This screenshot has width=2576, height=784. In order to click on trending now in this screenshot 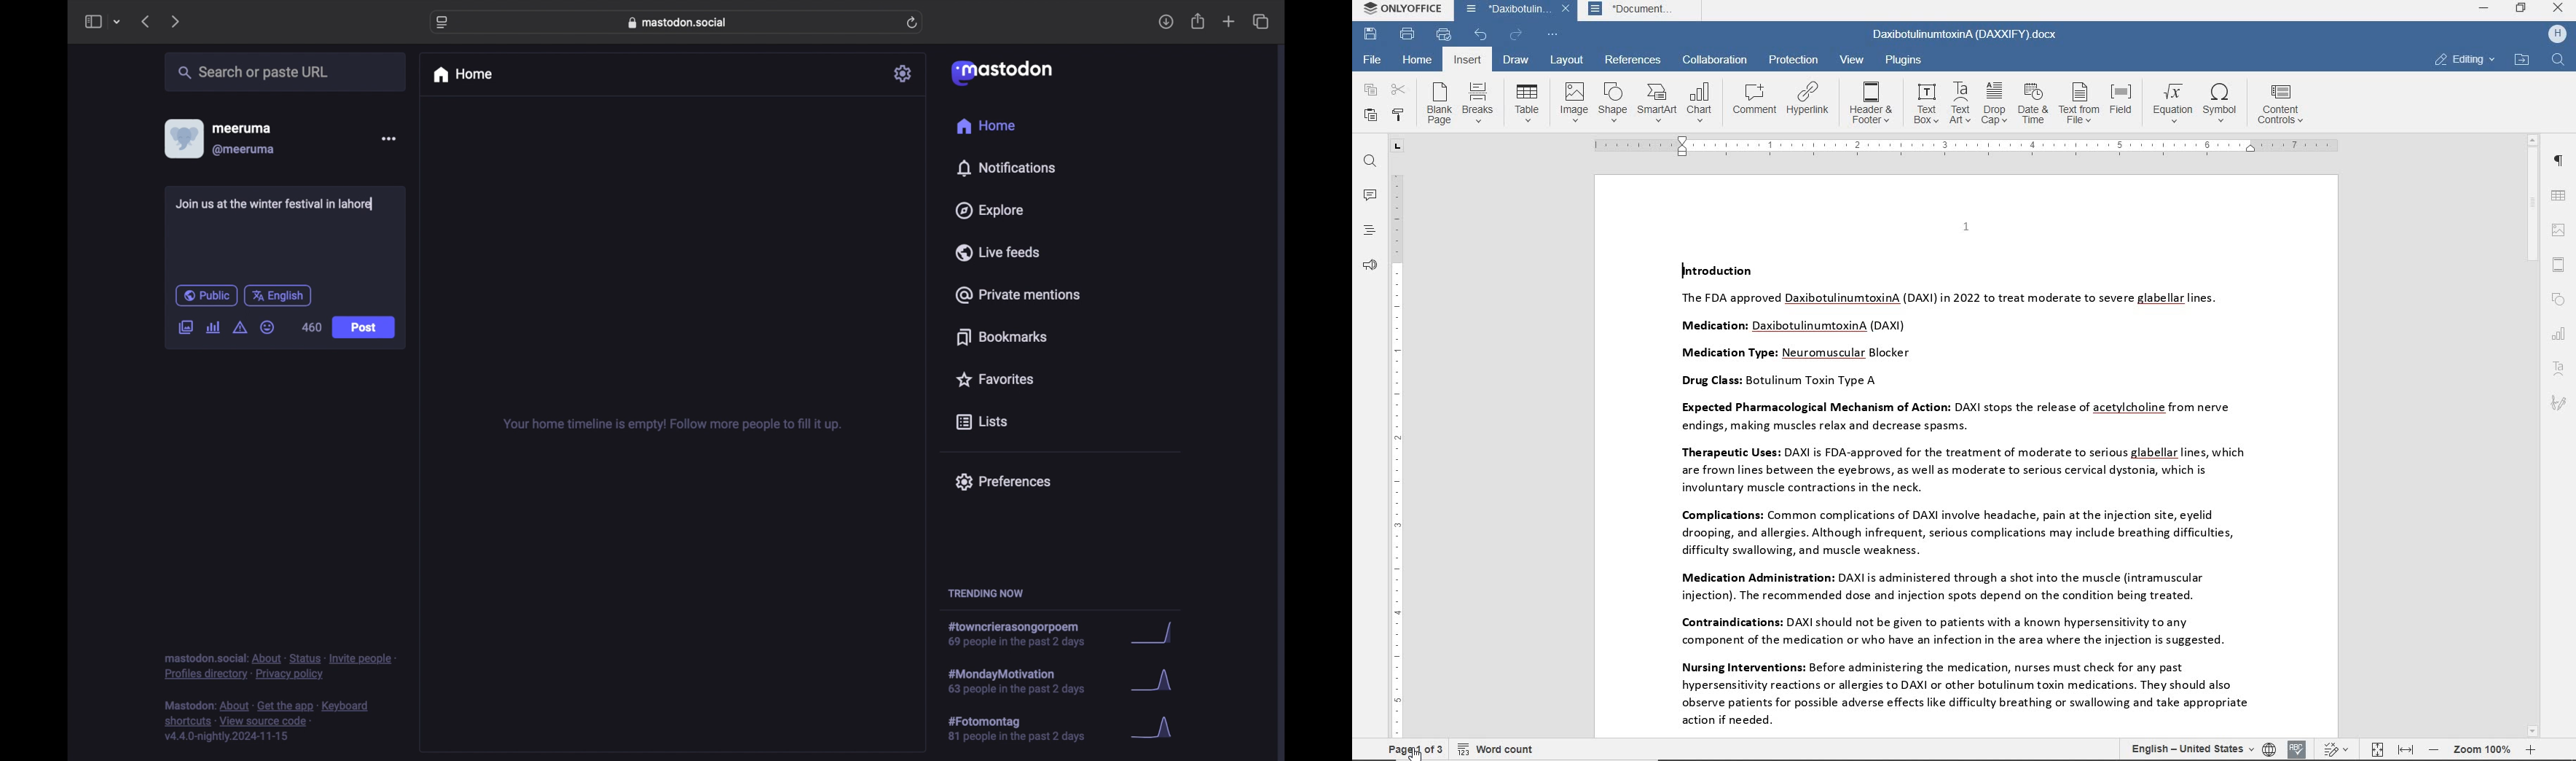, I will do `click(985, 593)`.